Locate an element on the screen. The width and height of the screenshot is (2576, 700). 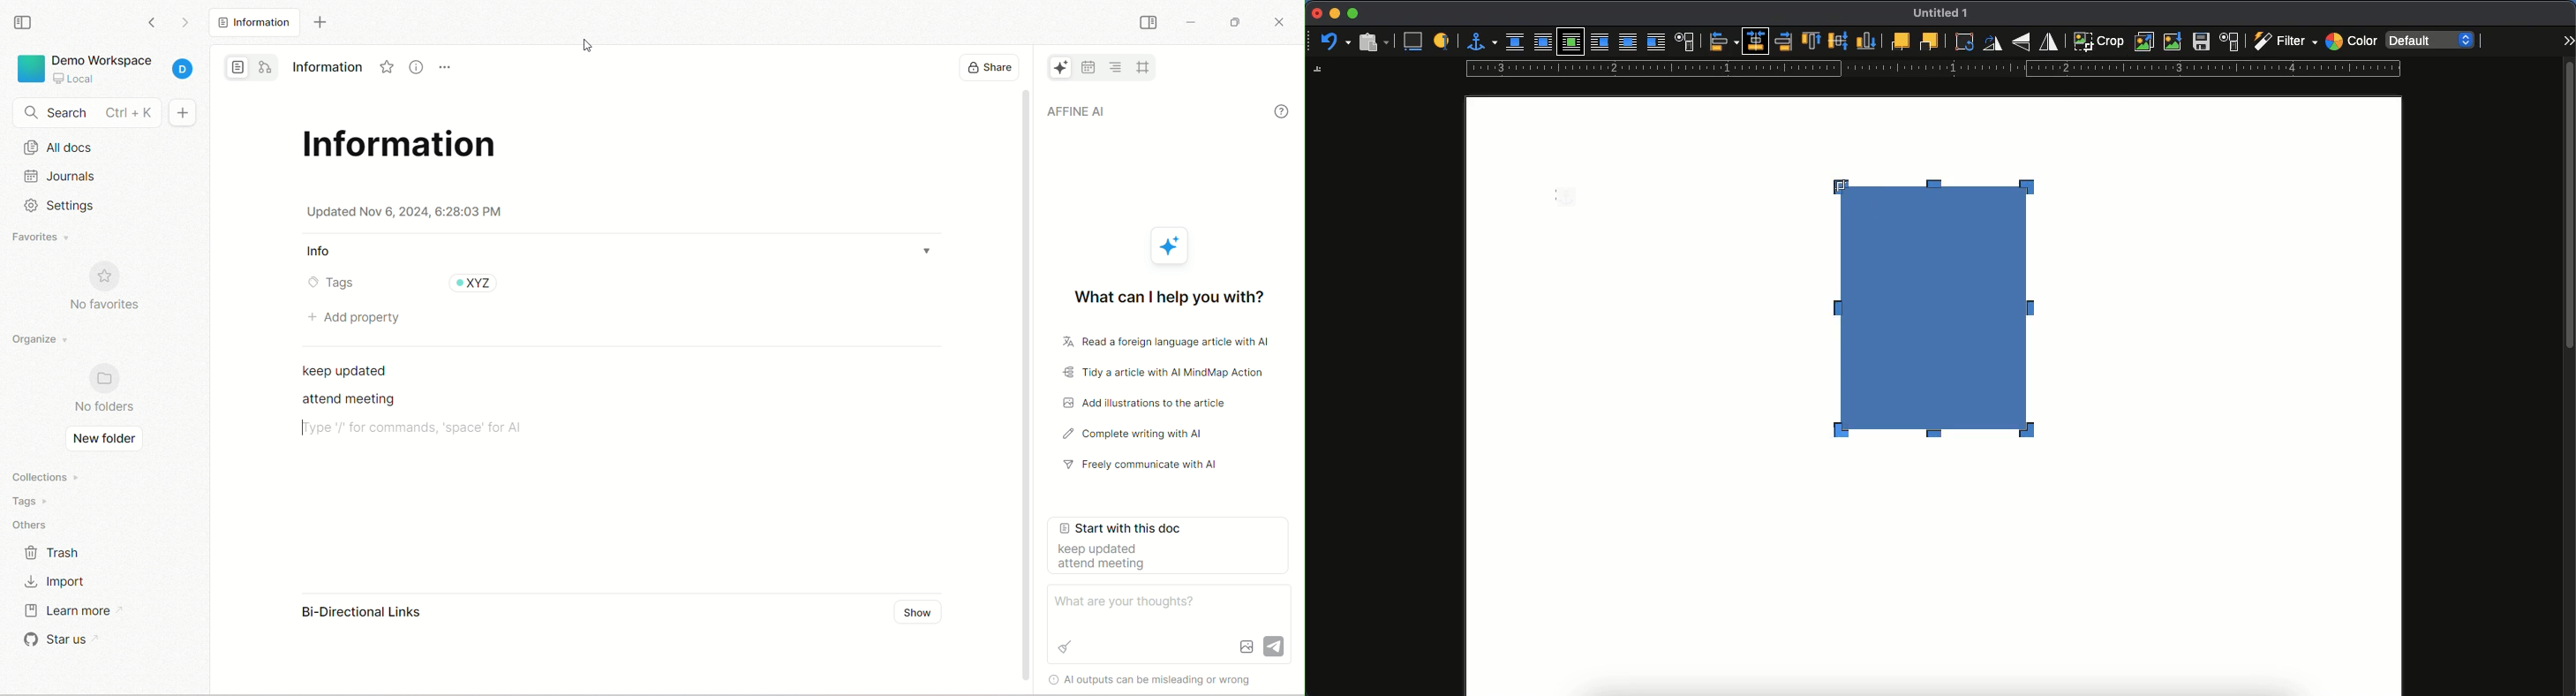
Dropdown menu is located at coordinates (934, 247).